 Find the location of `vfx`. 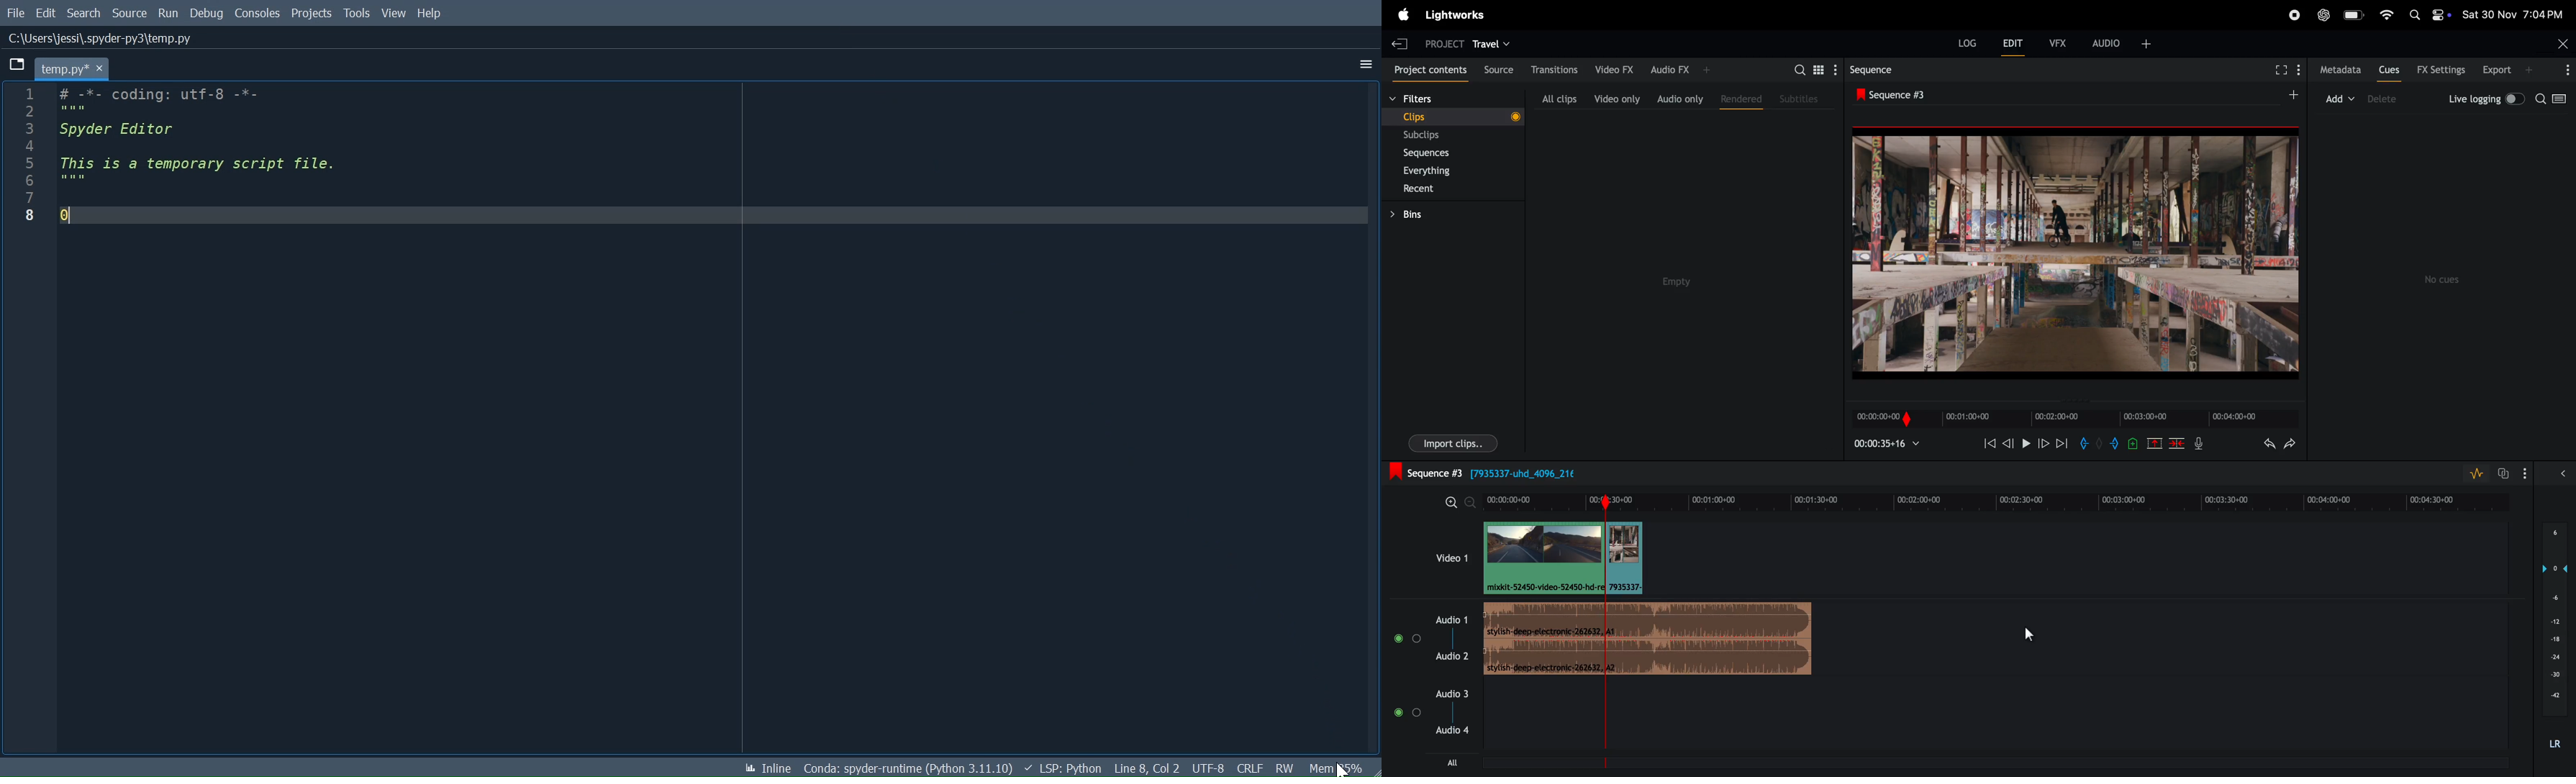

vfx is located at coordinates (2061, 44).